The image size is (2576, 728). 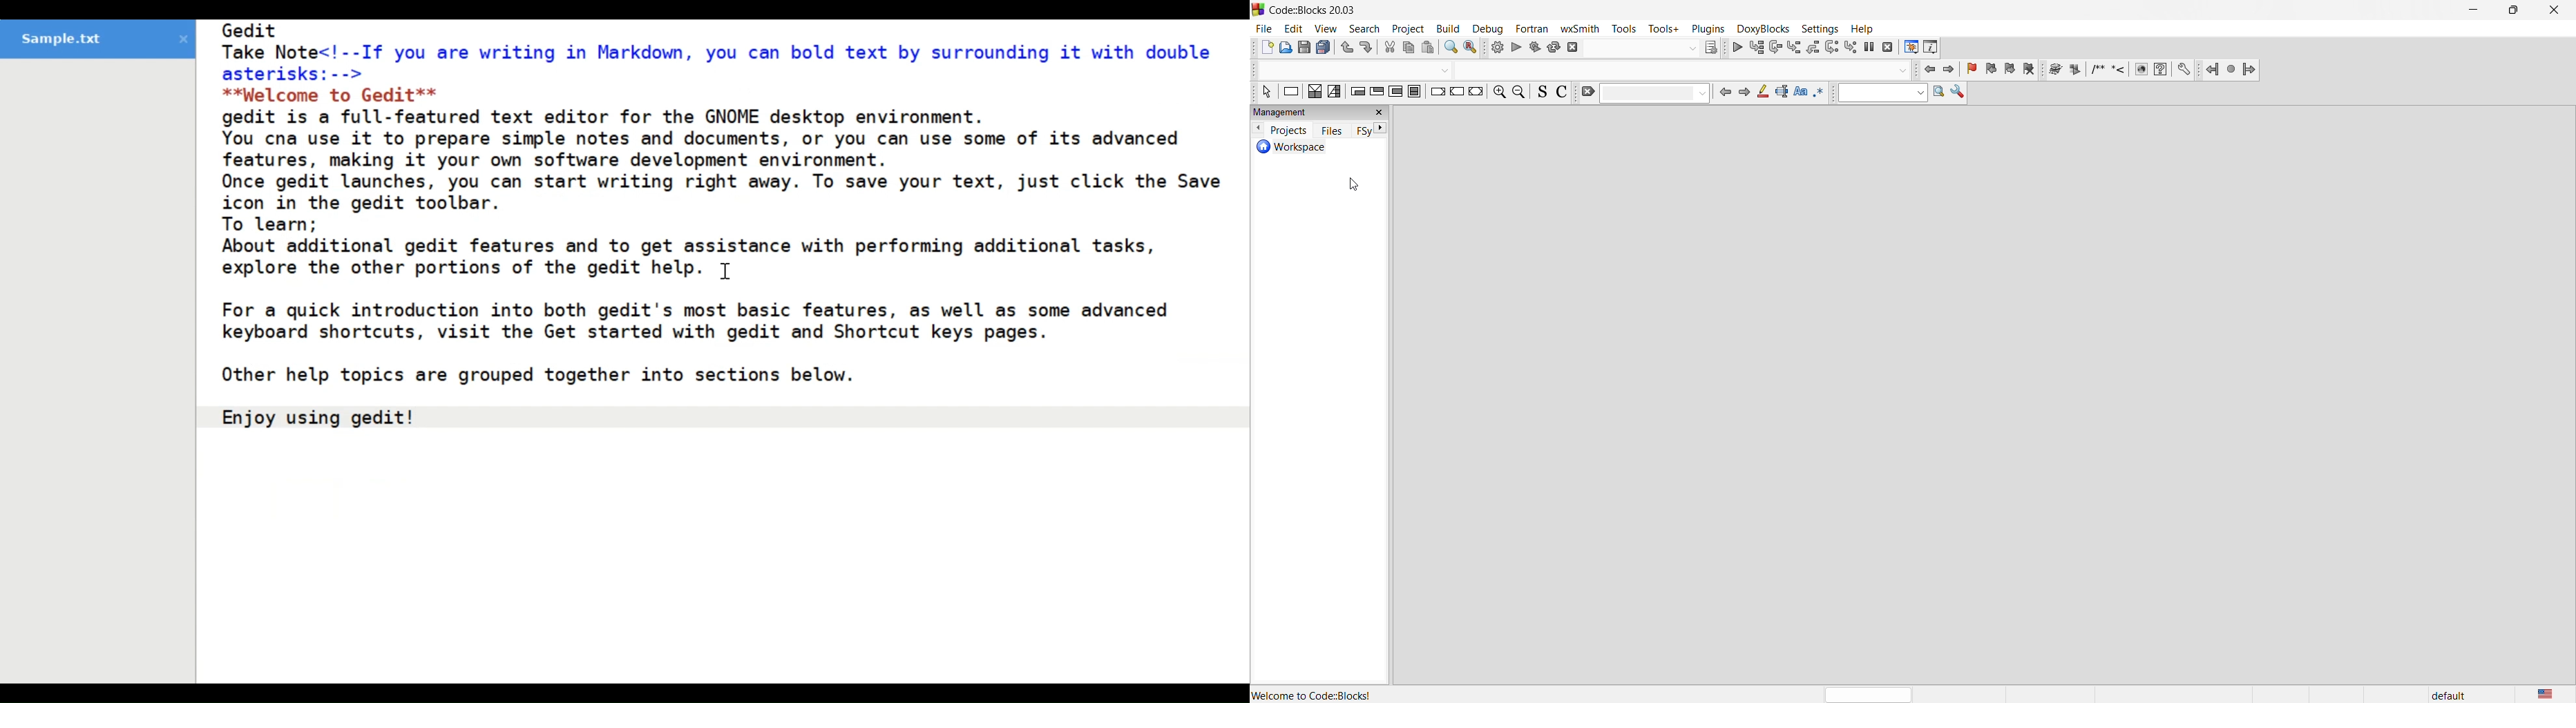 What do you see at coordinates (2054, 69) in the screenshot?
I see `Run doxywizard` at bounding box center [2054, 69].